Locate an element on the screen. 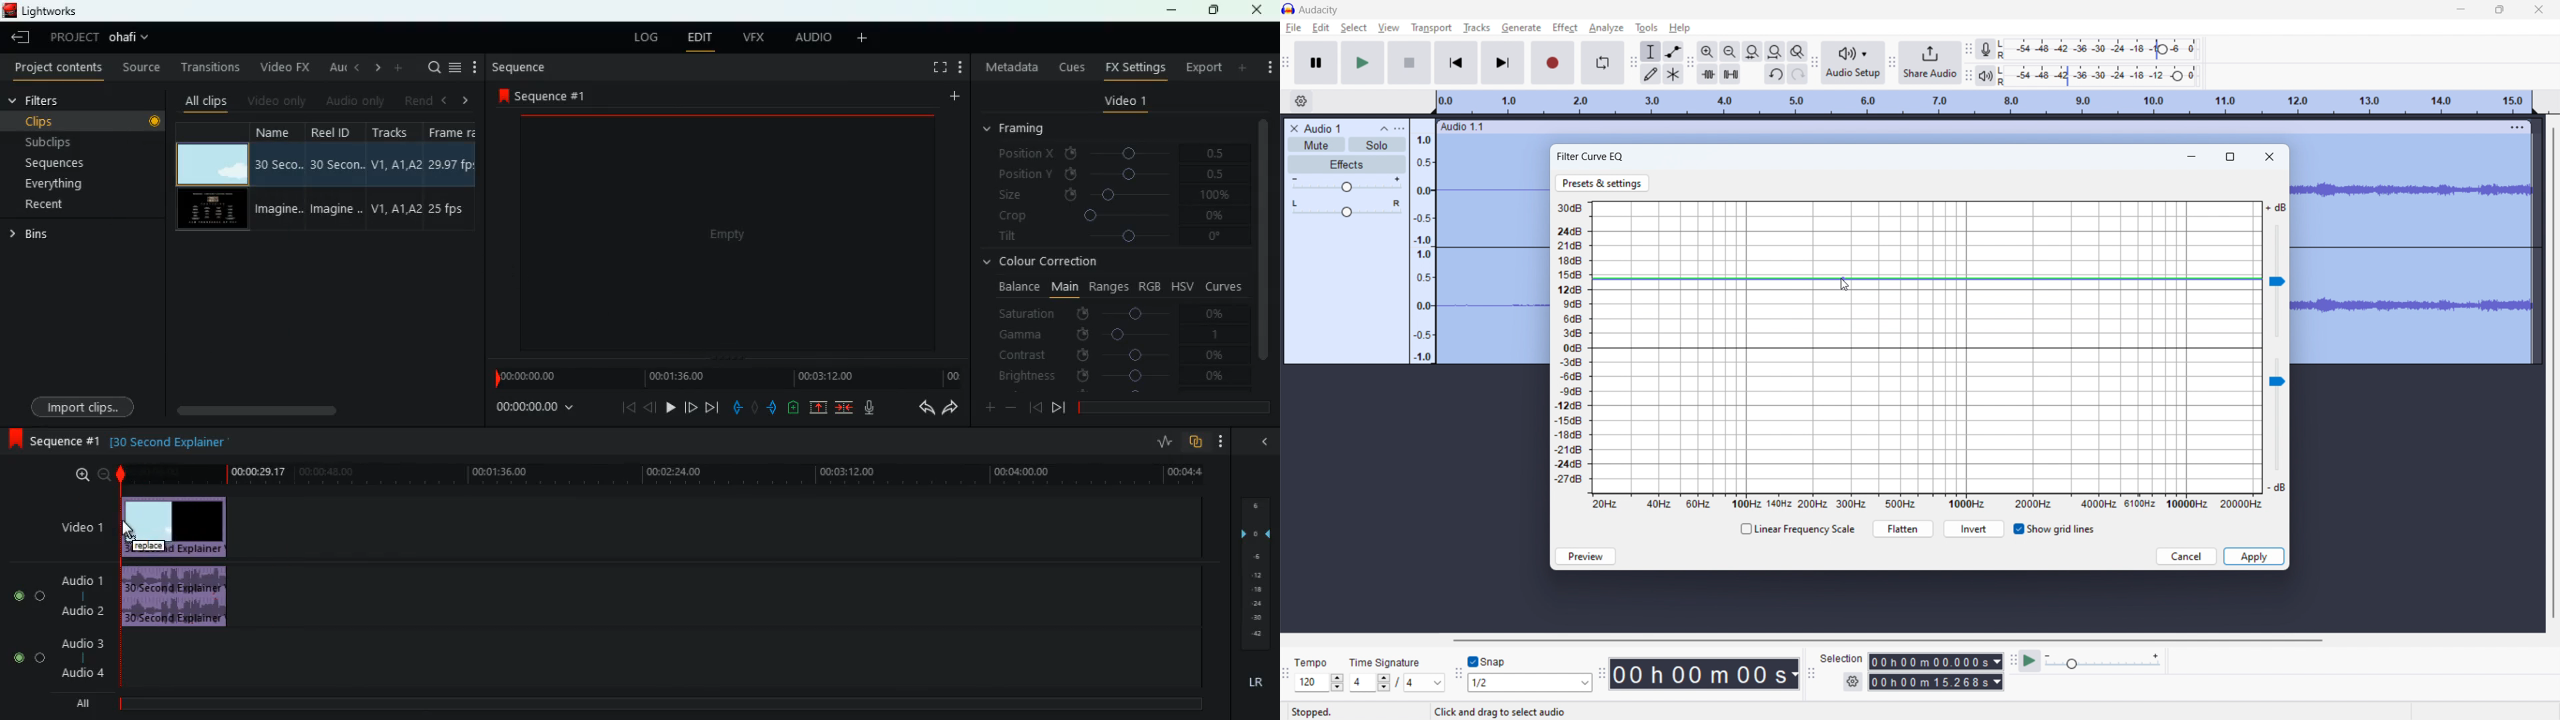 The height and width of the screenshot is (728, 2576). more is located at coordinates (1267, 62).